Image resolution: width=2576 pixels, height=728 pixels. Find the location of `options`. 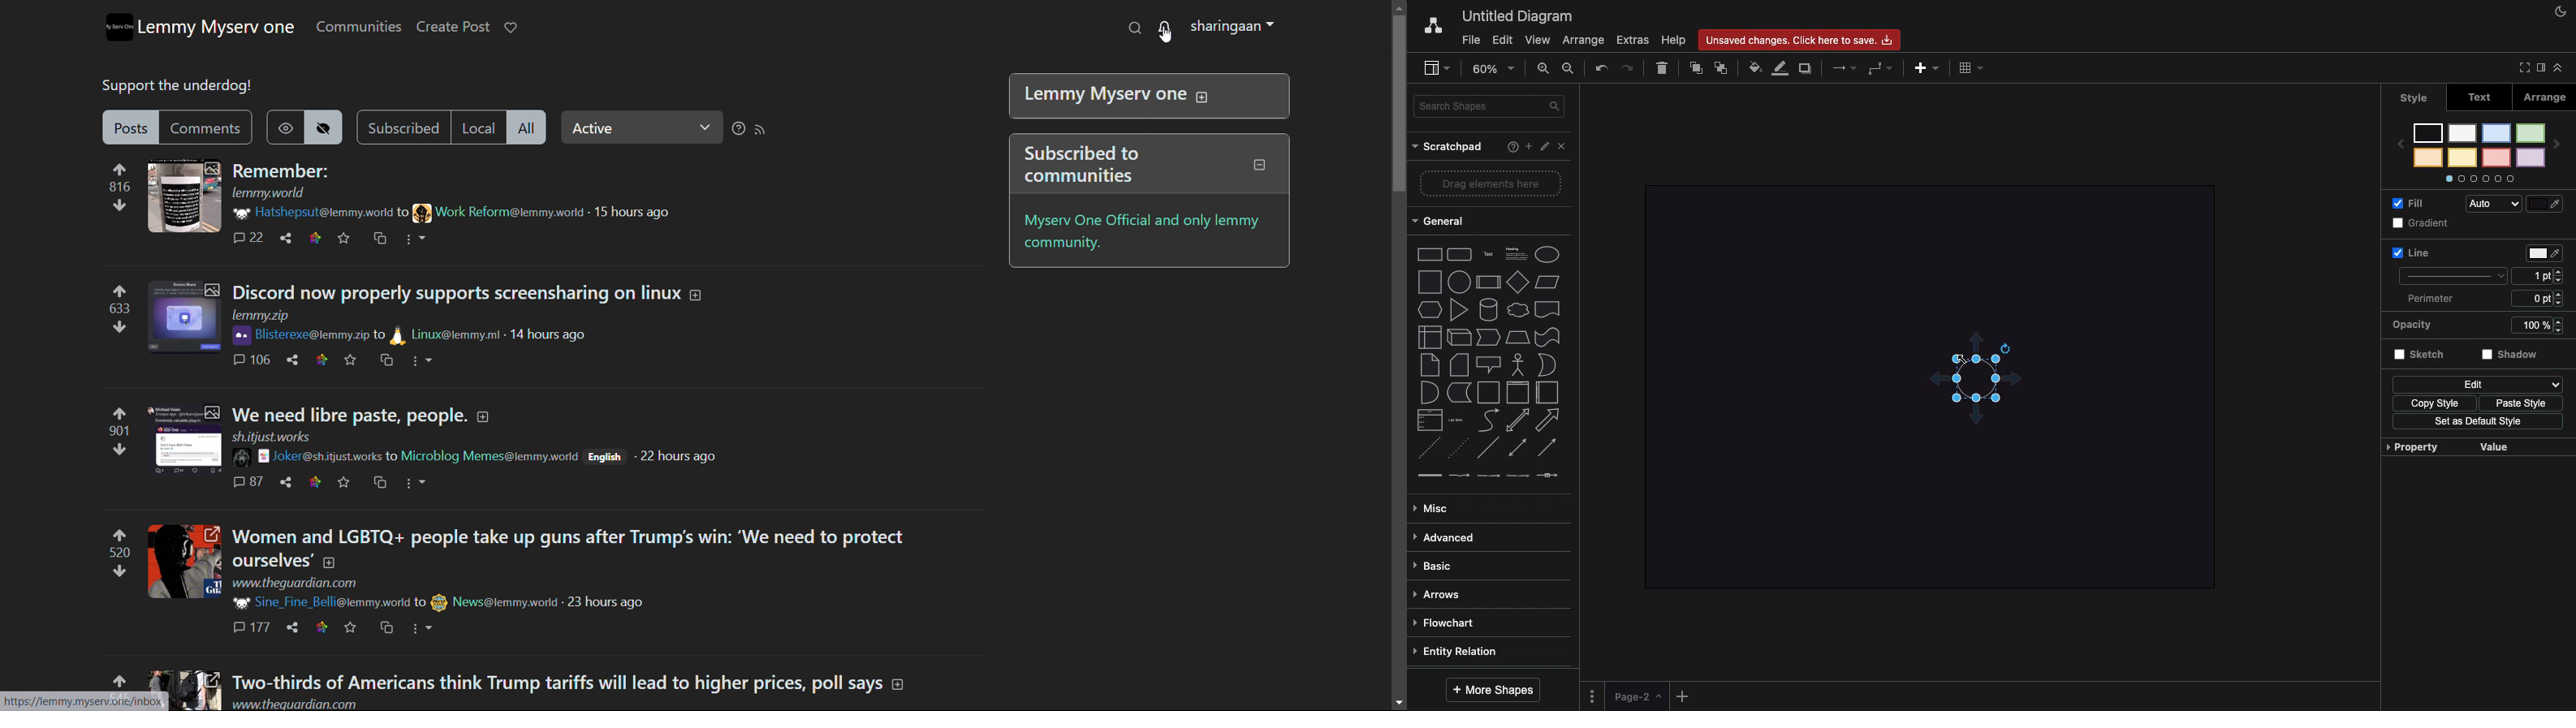

options is located at coordinates (418, 484).